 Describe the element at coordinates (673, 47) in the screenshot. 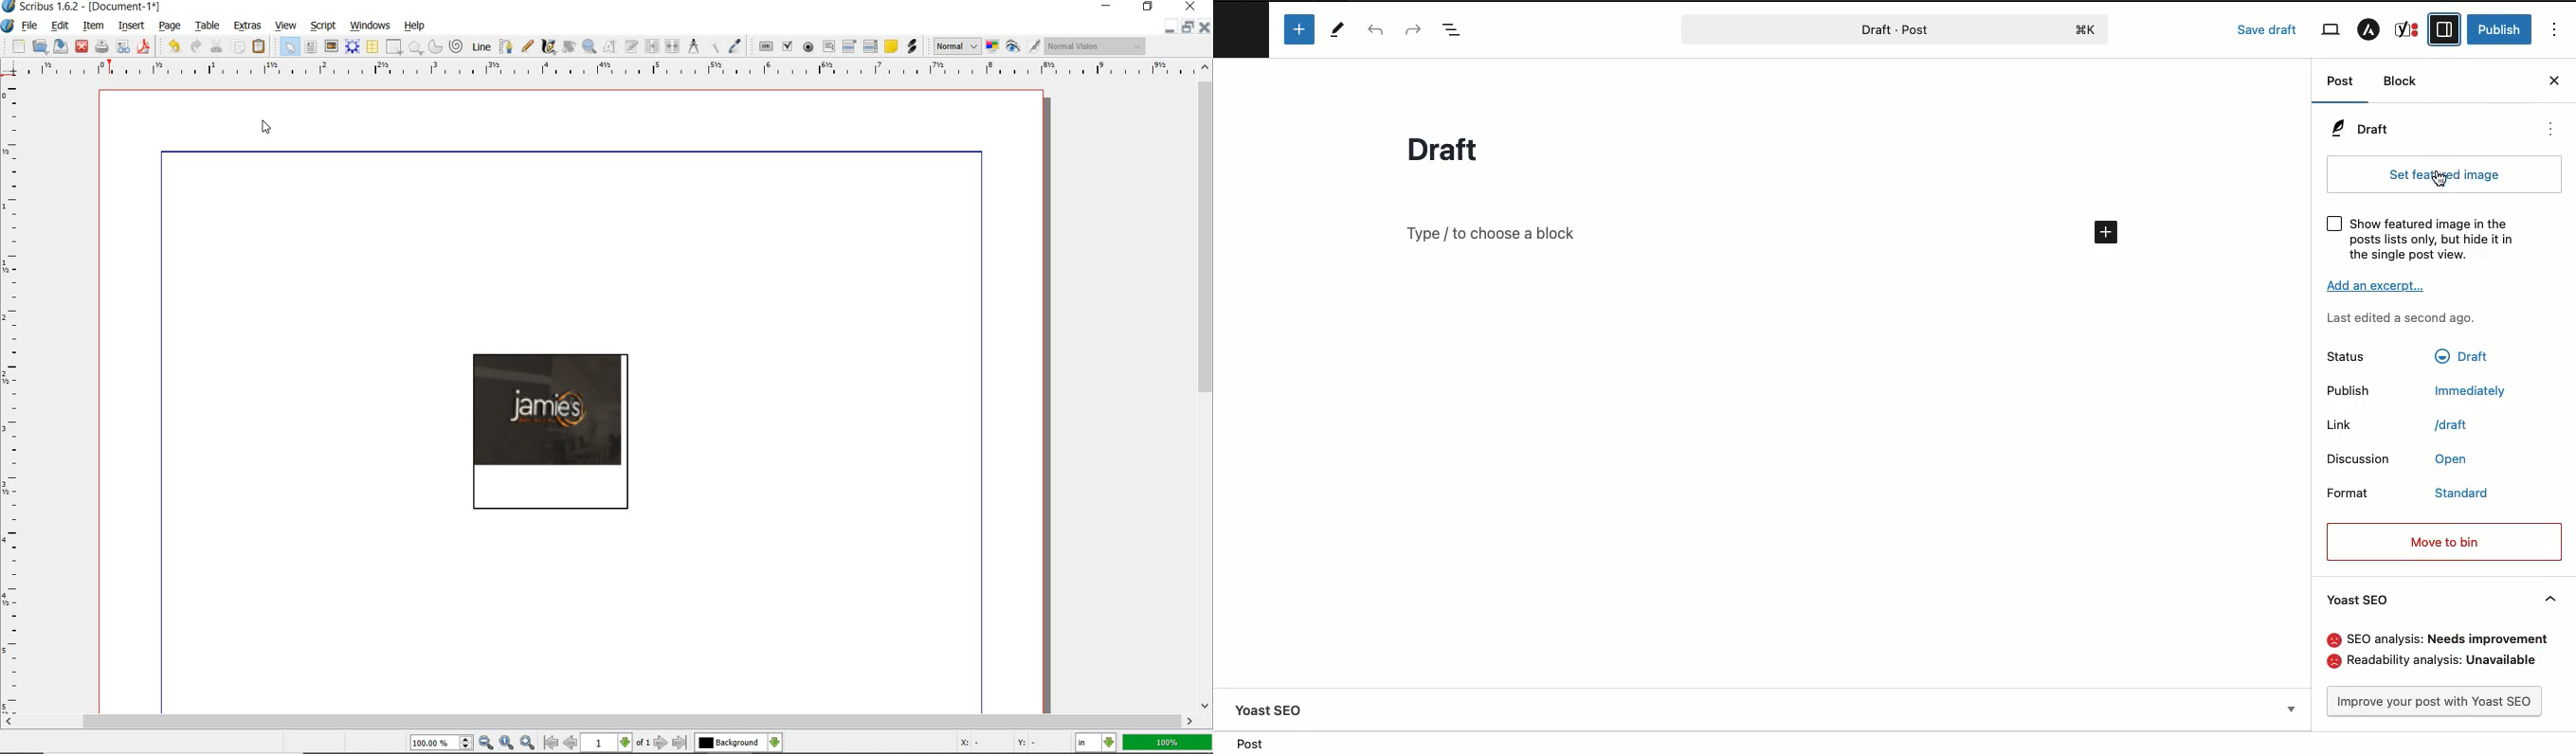

I see `unlink text frames` at that location.